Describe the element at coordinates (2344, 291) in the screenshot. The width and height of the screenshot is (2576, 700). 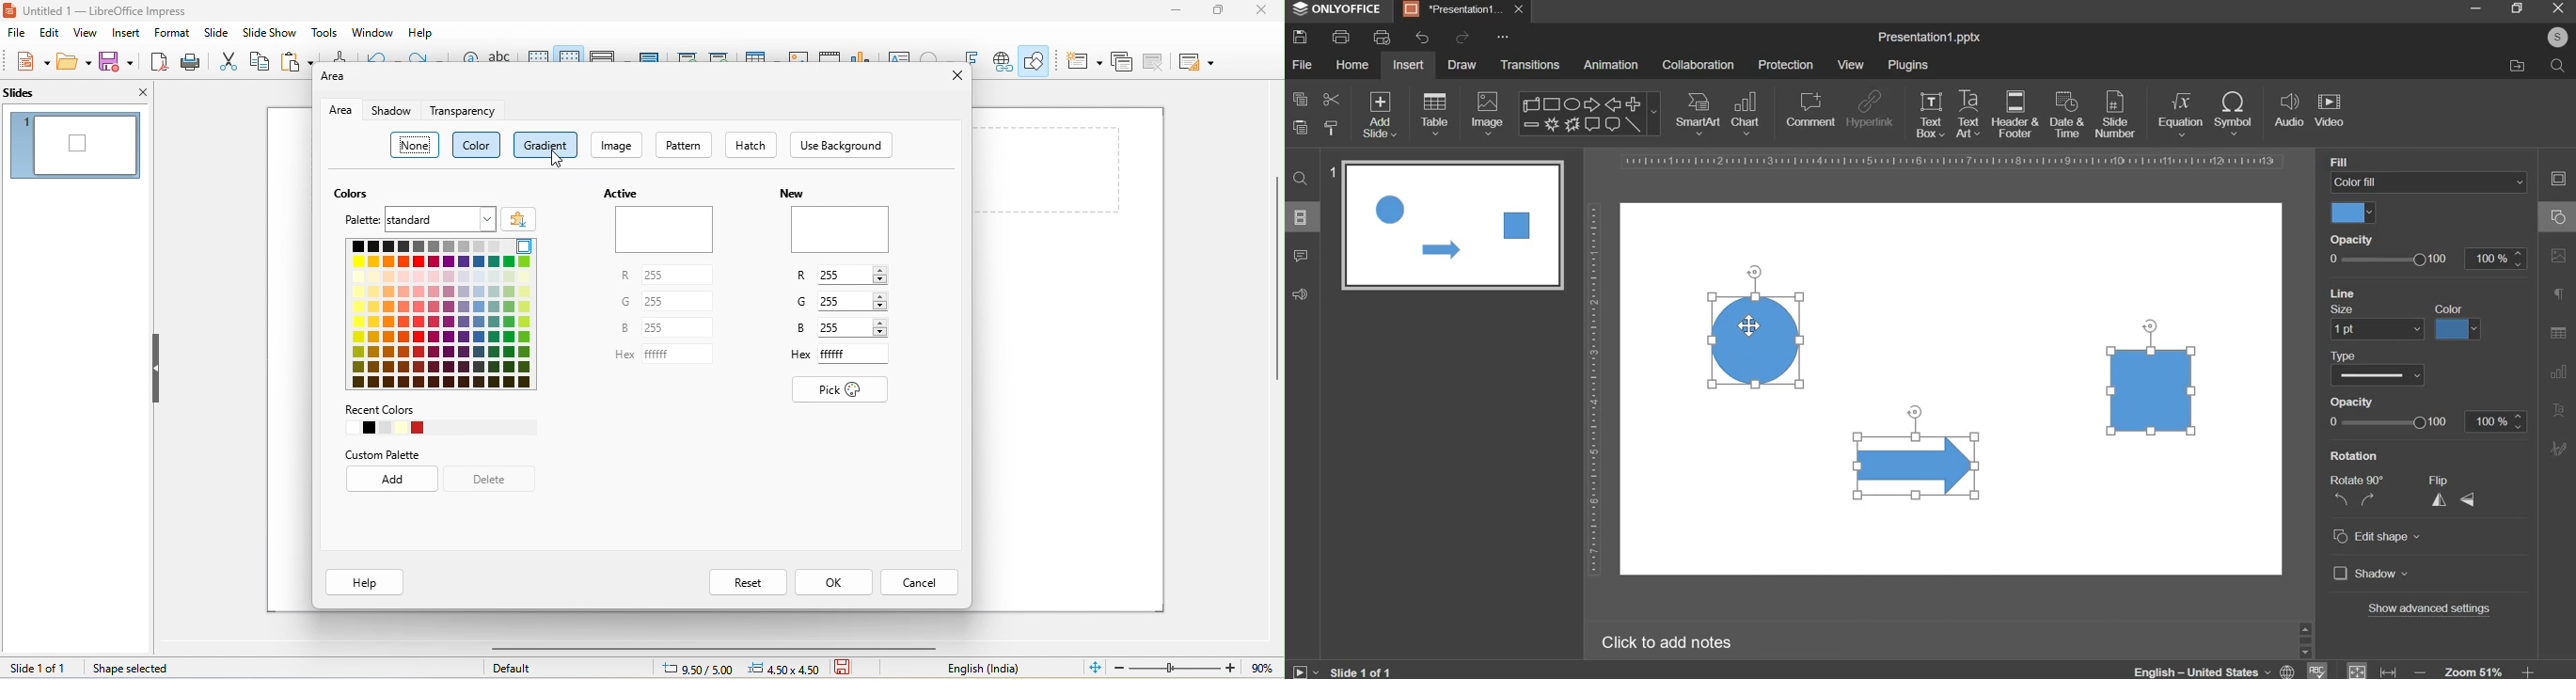
I see `line` at that location.